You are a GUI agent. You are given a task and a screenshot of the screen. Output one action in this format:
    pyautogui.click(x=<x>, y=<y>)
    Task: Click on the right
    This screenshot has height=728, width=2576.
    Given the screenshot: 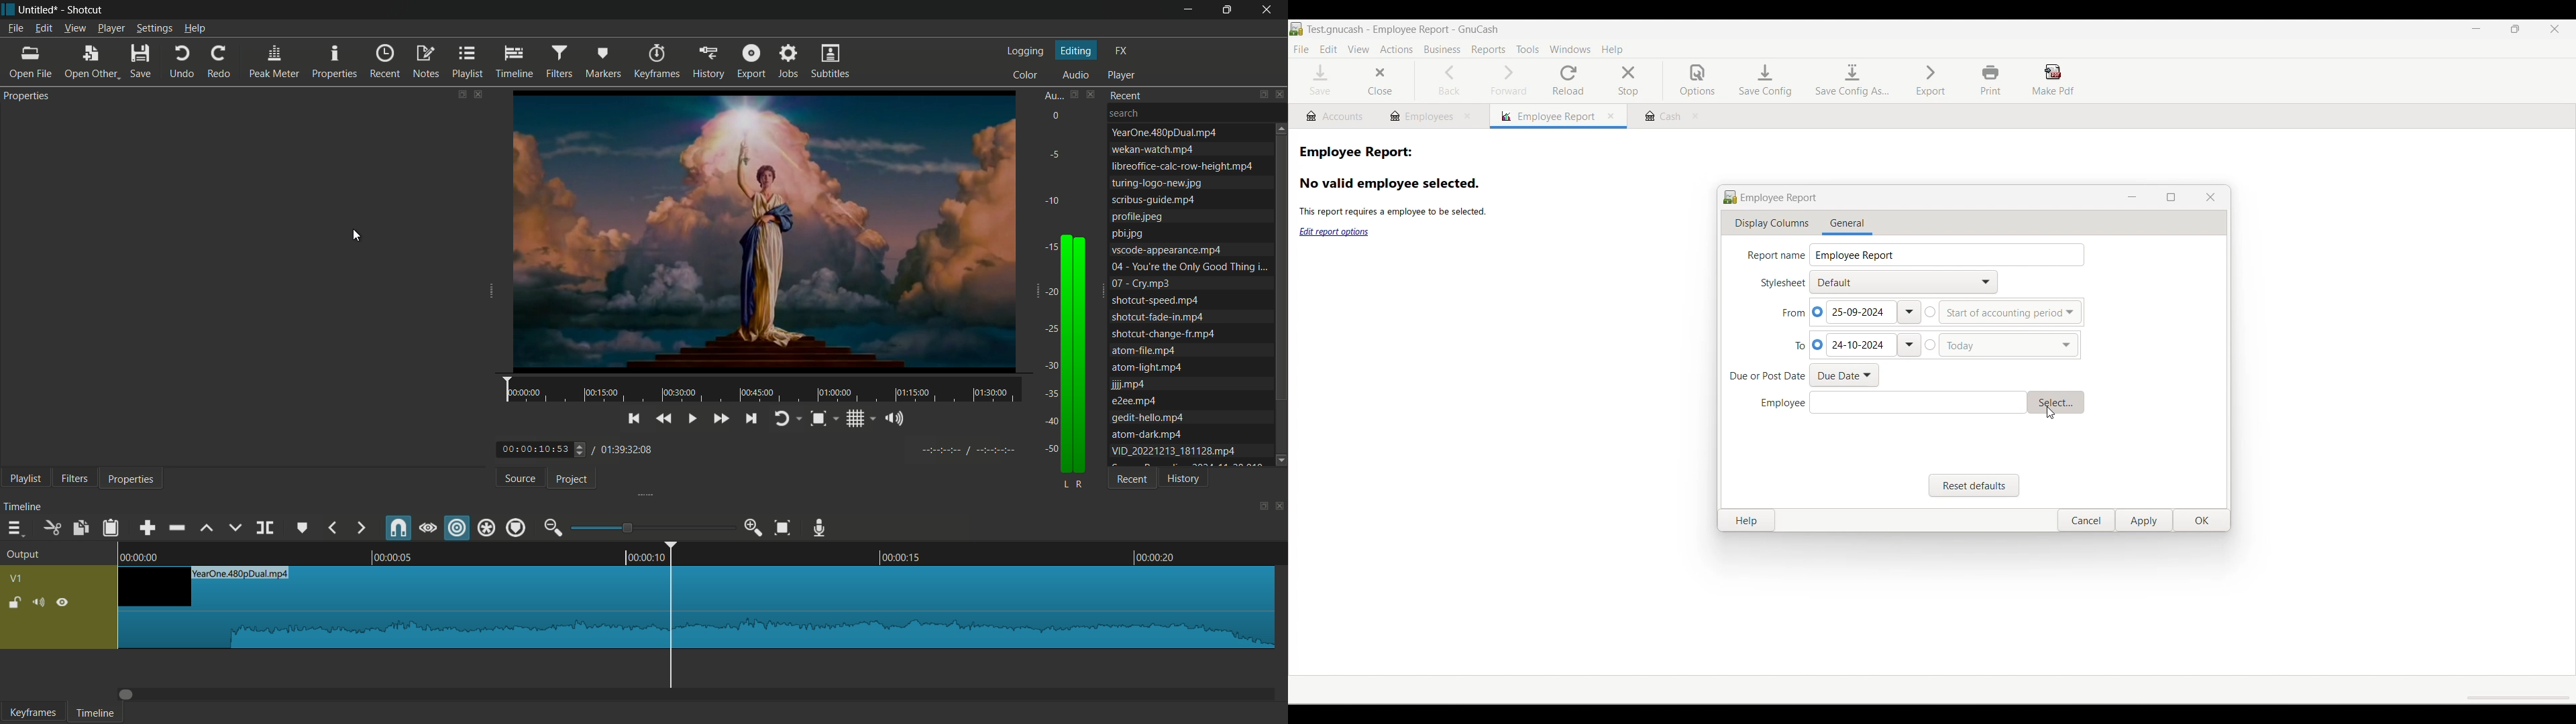 What is the action you would take?
    pyautogui.click(x=1083, y=355)
    